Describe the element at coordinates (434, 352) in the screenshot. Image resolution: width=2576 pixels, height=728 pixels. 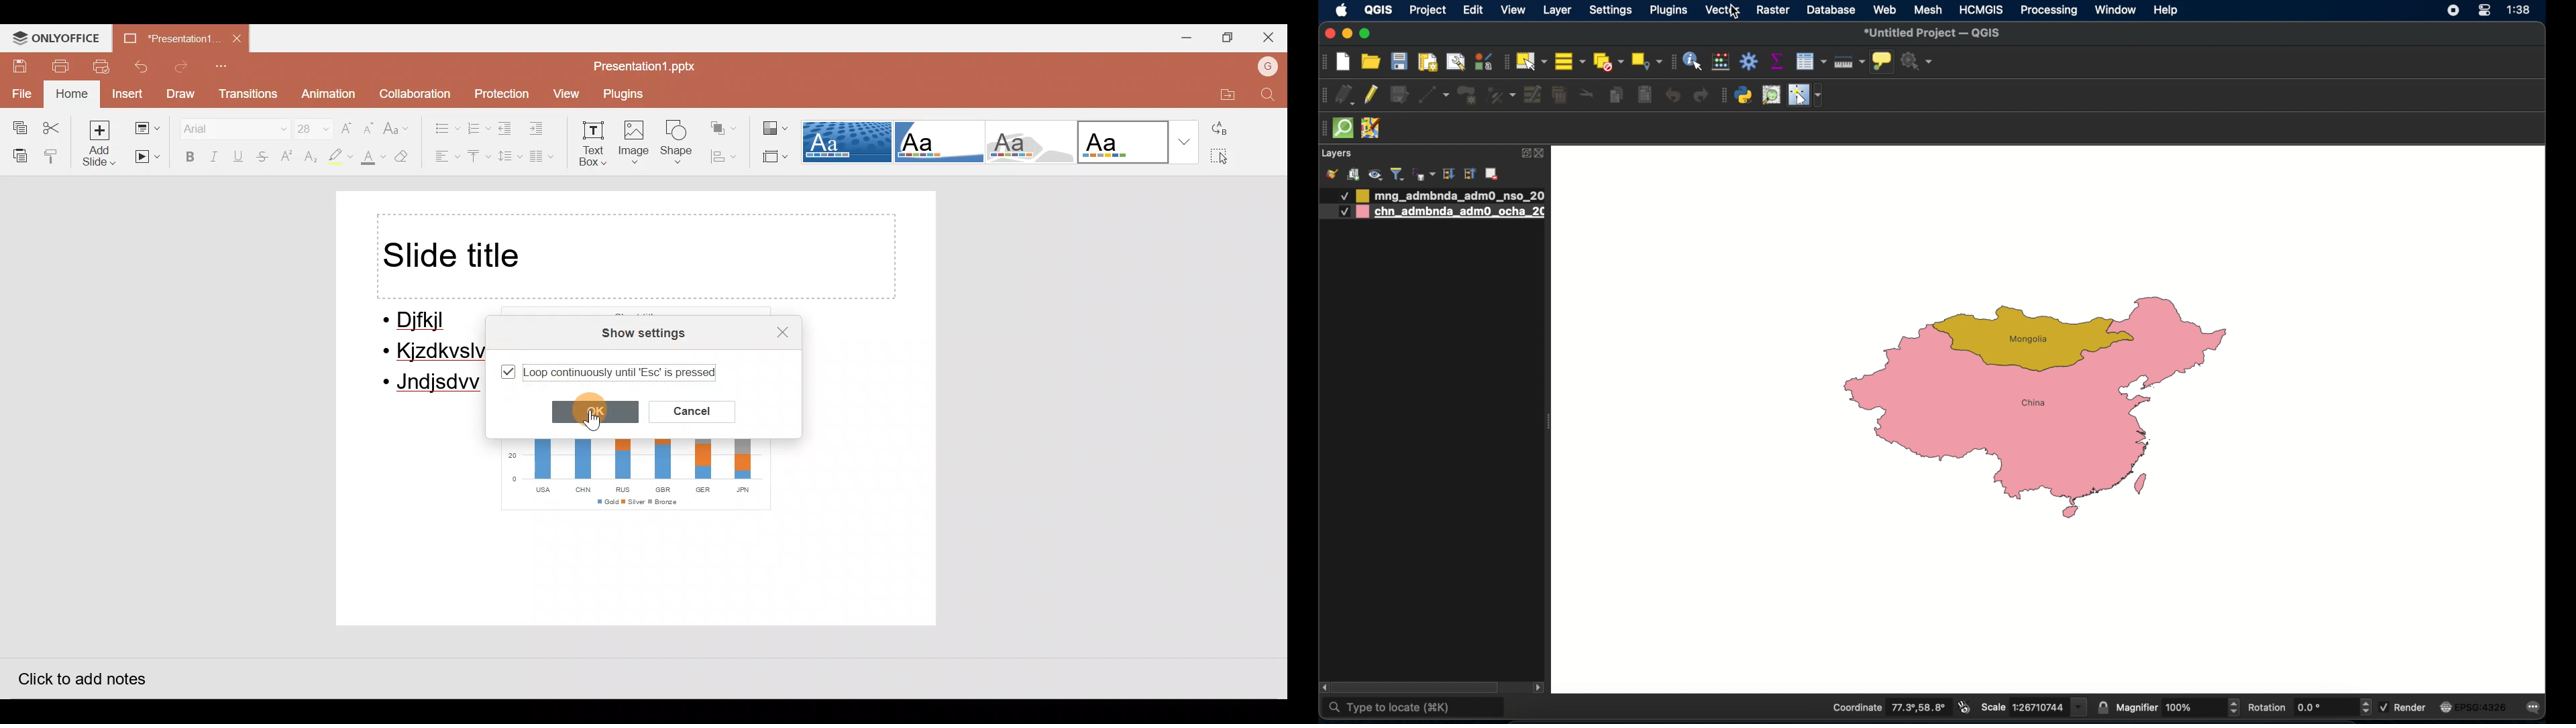
I see `Kjzdkvslv` at that location.